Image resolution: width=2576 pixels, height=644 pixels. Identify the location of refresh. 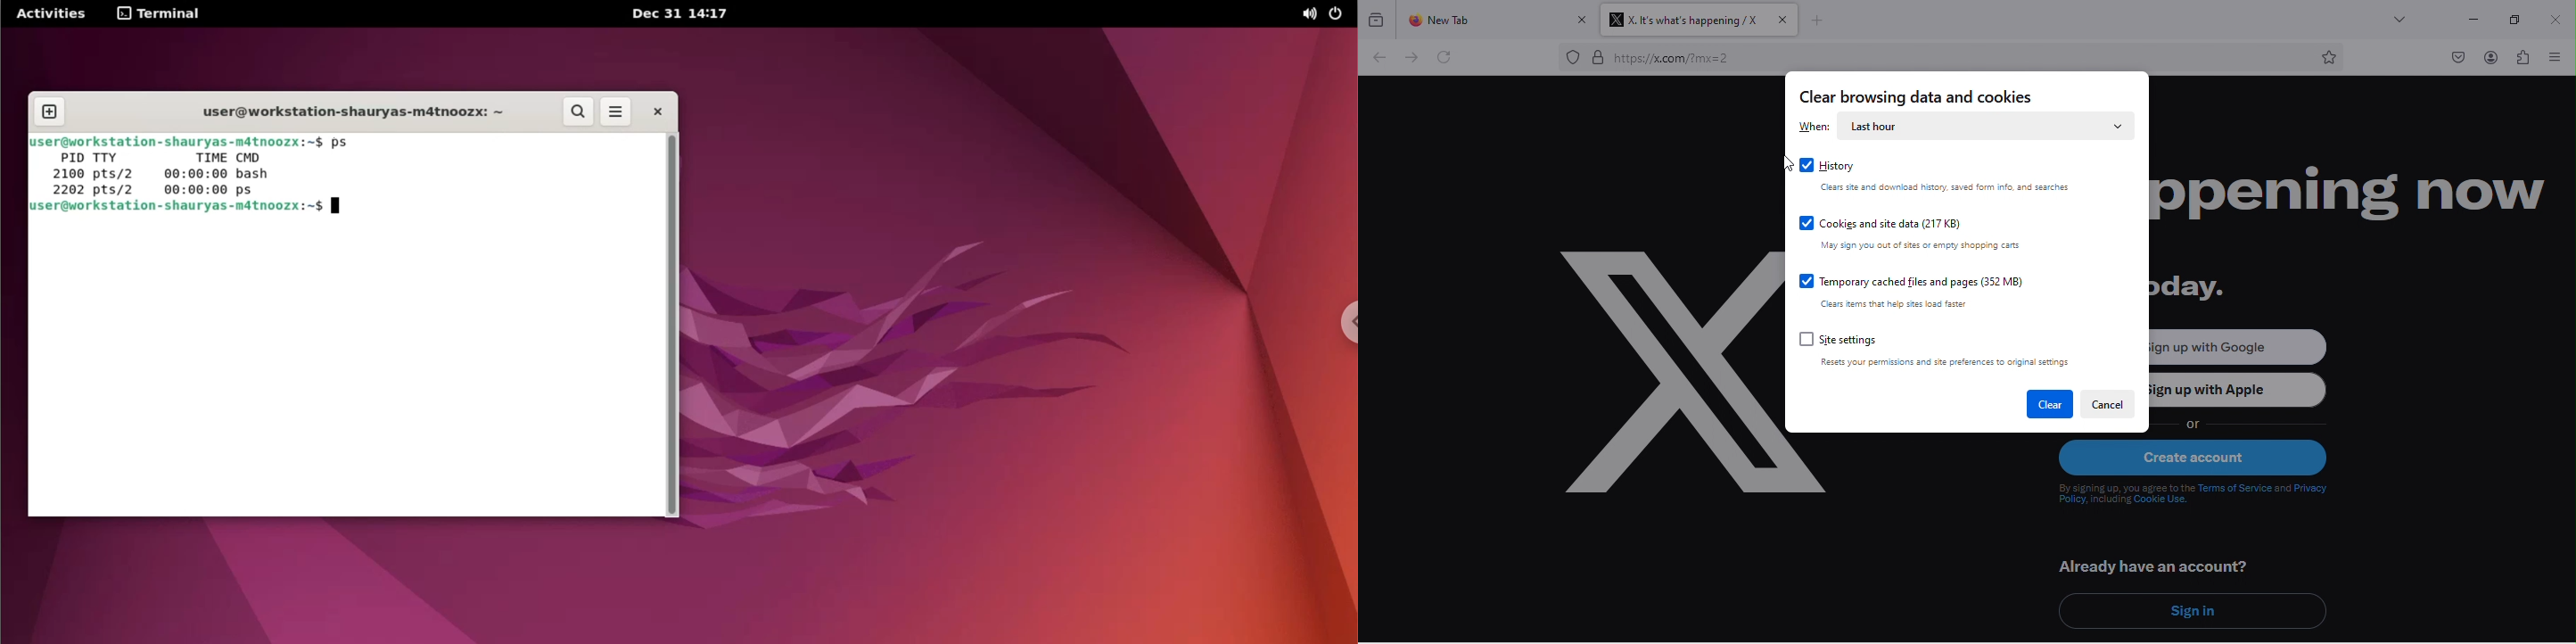
(1444, 59).